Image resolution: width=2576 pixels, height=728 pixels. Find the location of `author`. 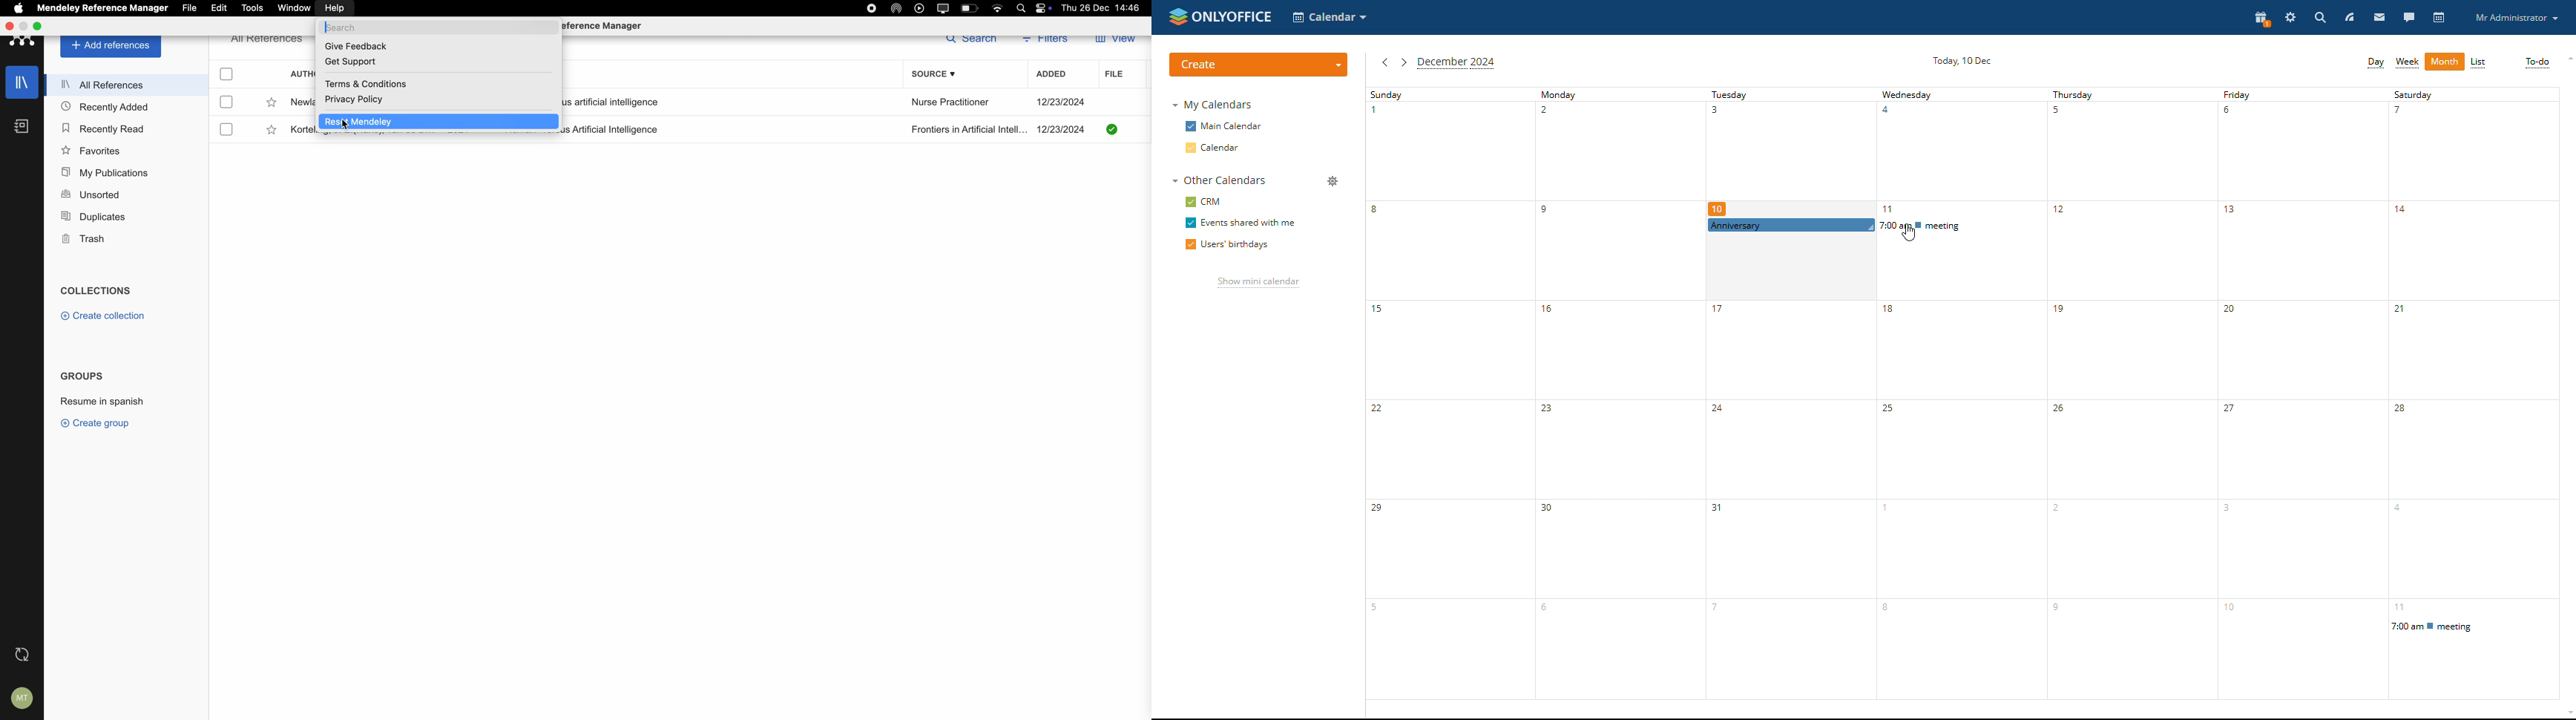

author is located at coordinates (302, 129).